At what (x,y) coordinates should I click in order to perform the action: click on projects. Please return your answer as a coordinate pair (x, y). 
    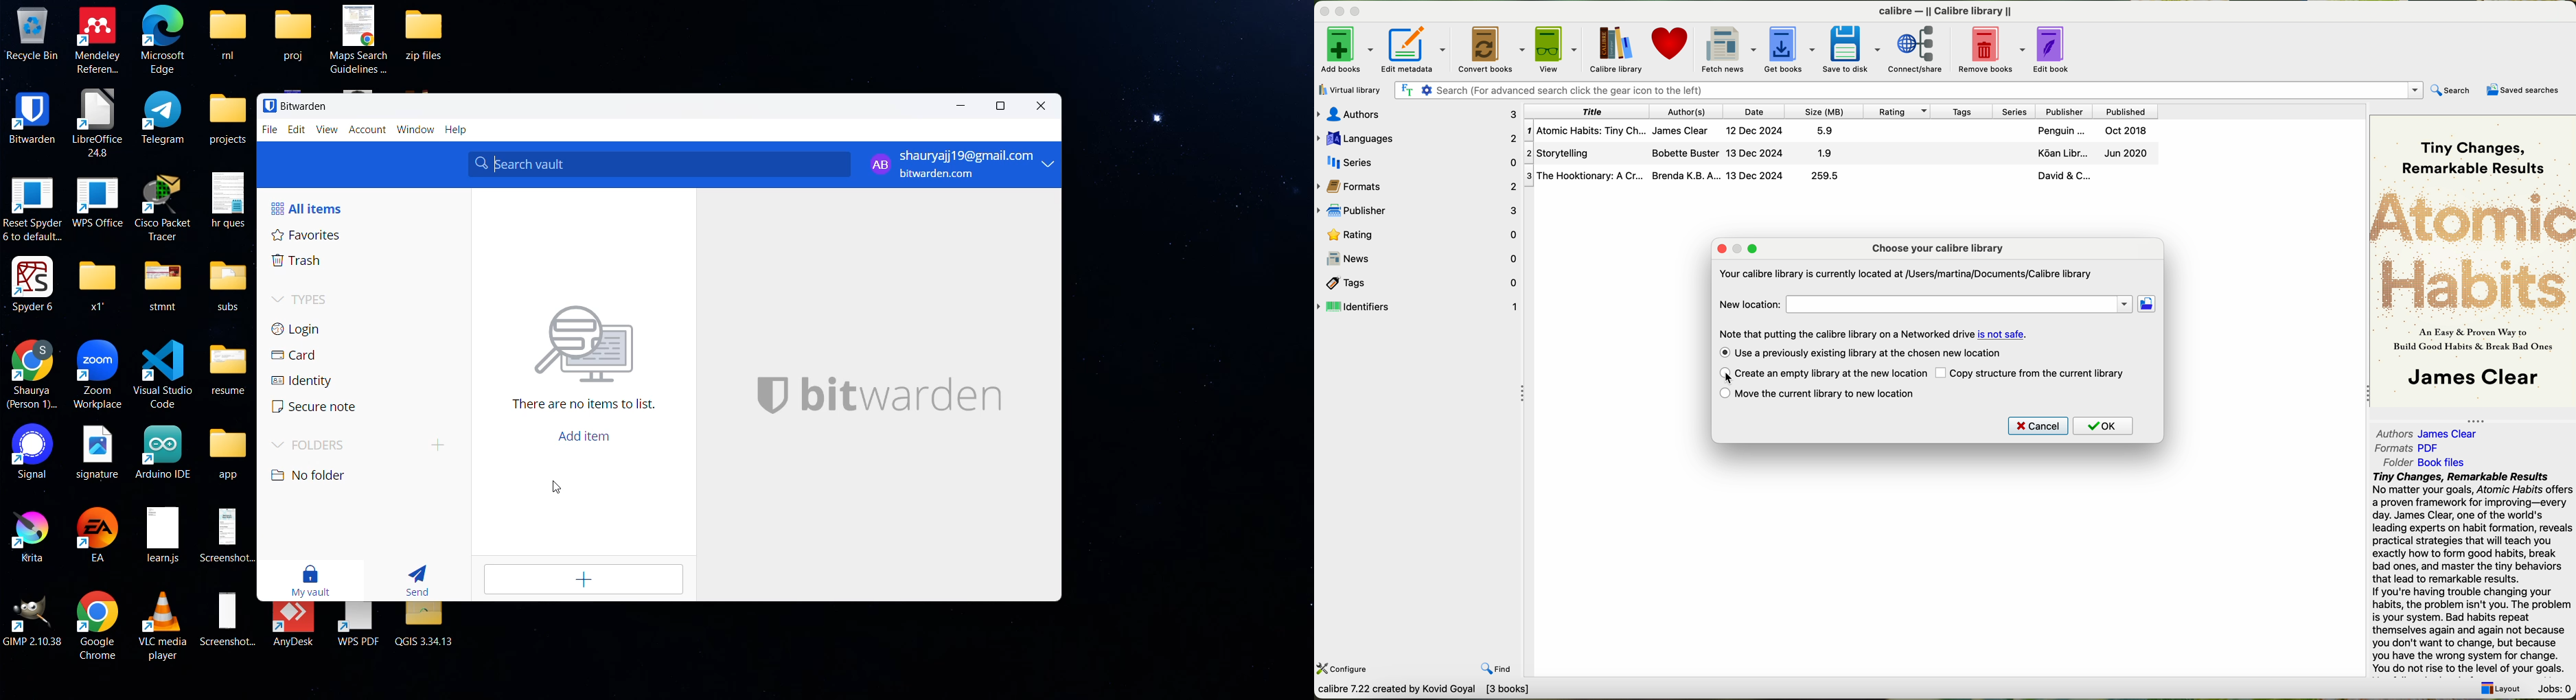
    Looking at the image, I should click on (228, 119).